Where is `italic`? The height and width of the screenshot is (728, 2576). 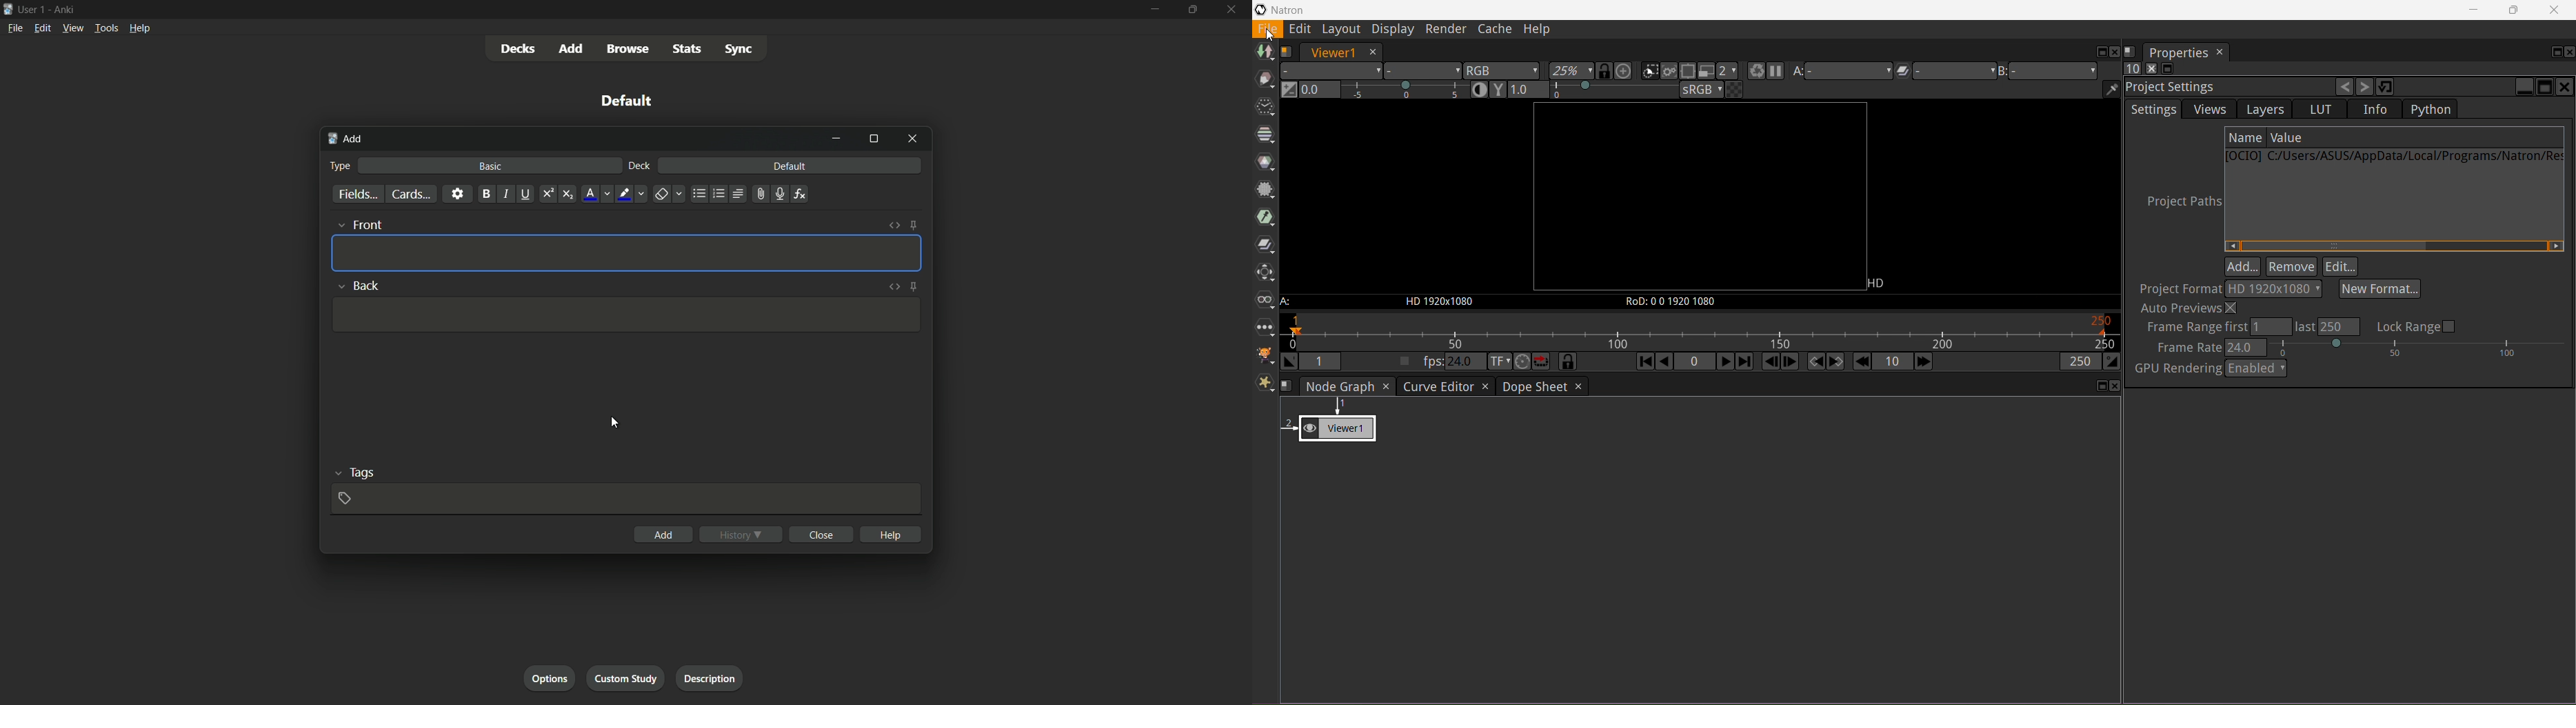 italic is located at coordinates (505, 193).